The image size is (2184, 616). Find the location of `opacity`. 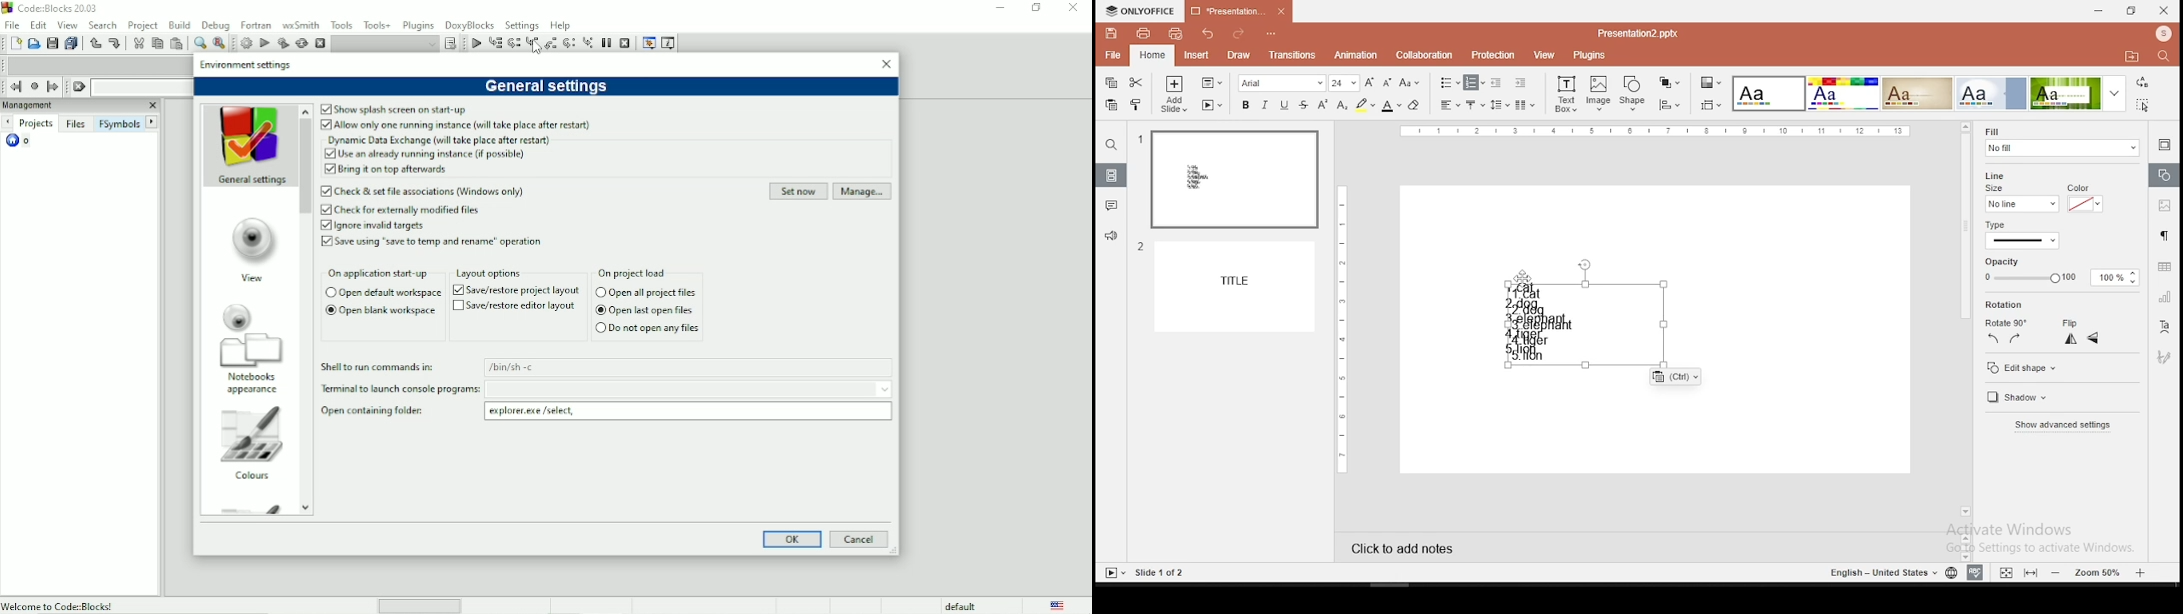

opacity is located at coordinates (2062, 271).